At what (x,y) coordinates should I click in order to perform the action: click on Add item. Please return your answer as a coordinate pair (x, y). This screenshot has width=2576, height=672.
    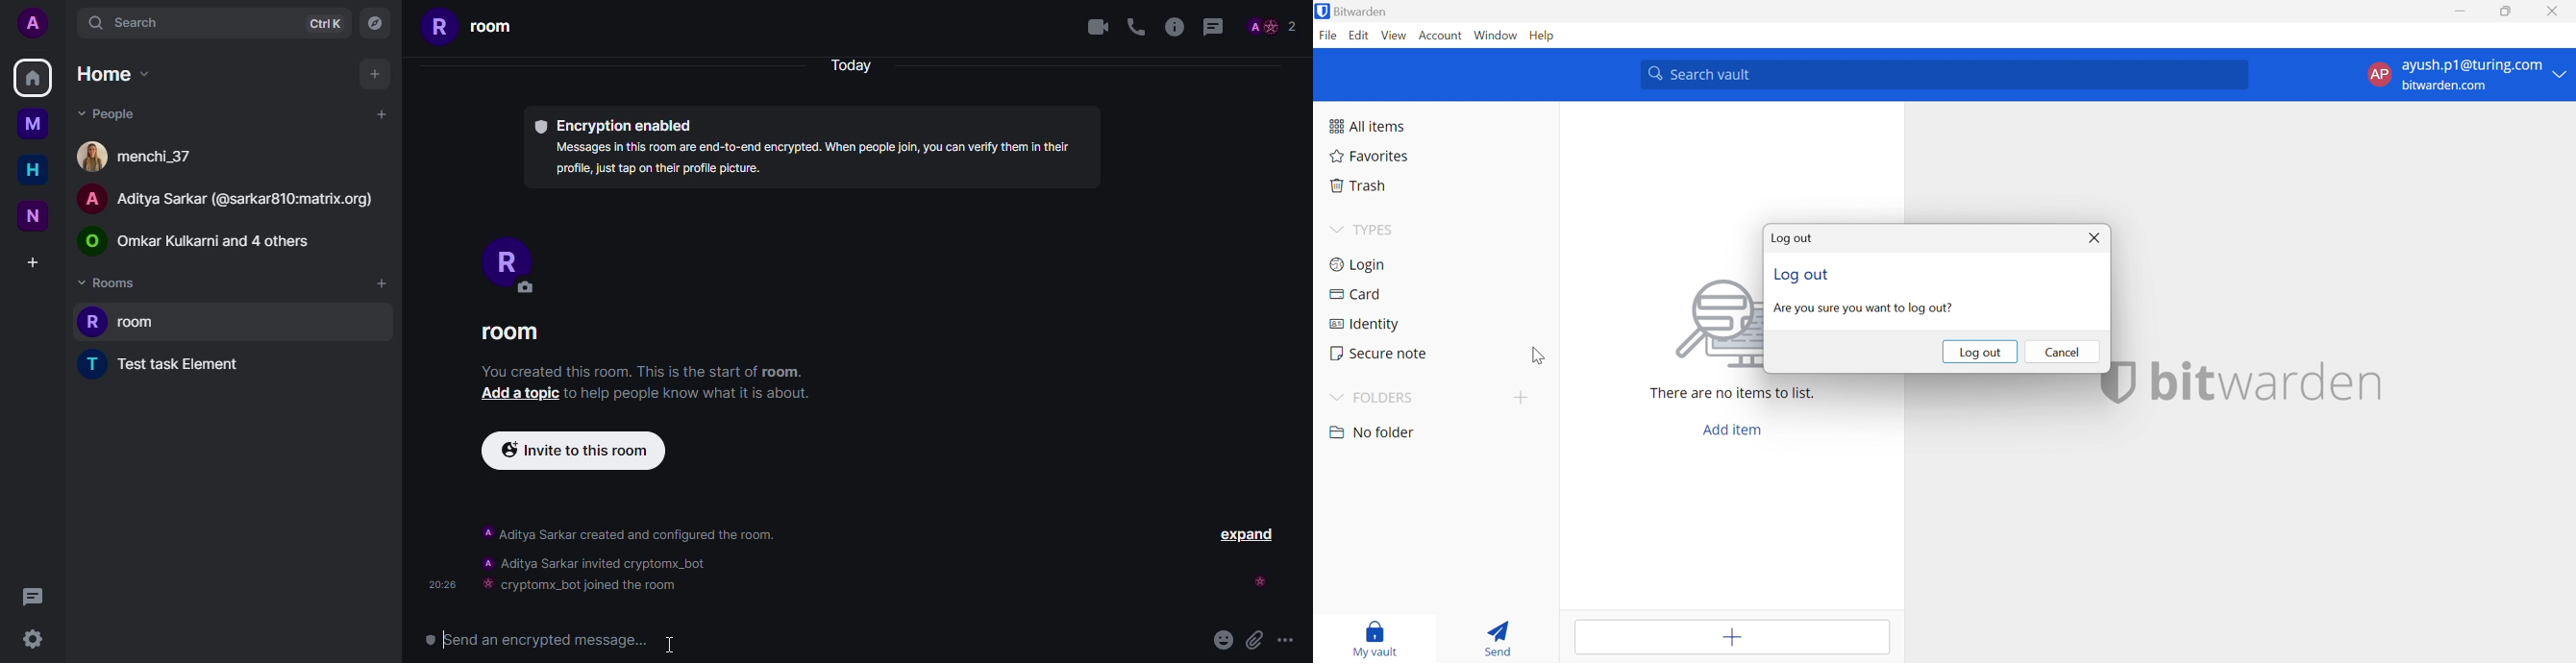
    Looking at the image, I should click on (1732, 431).